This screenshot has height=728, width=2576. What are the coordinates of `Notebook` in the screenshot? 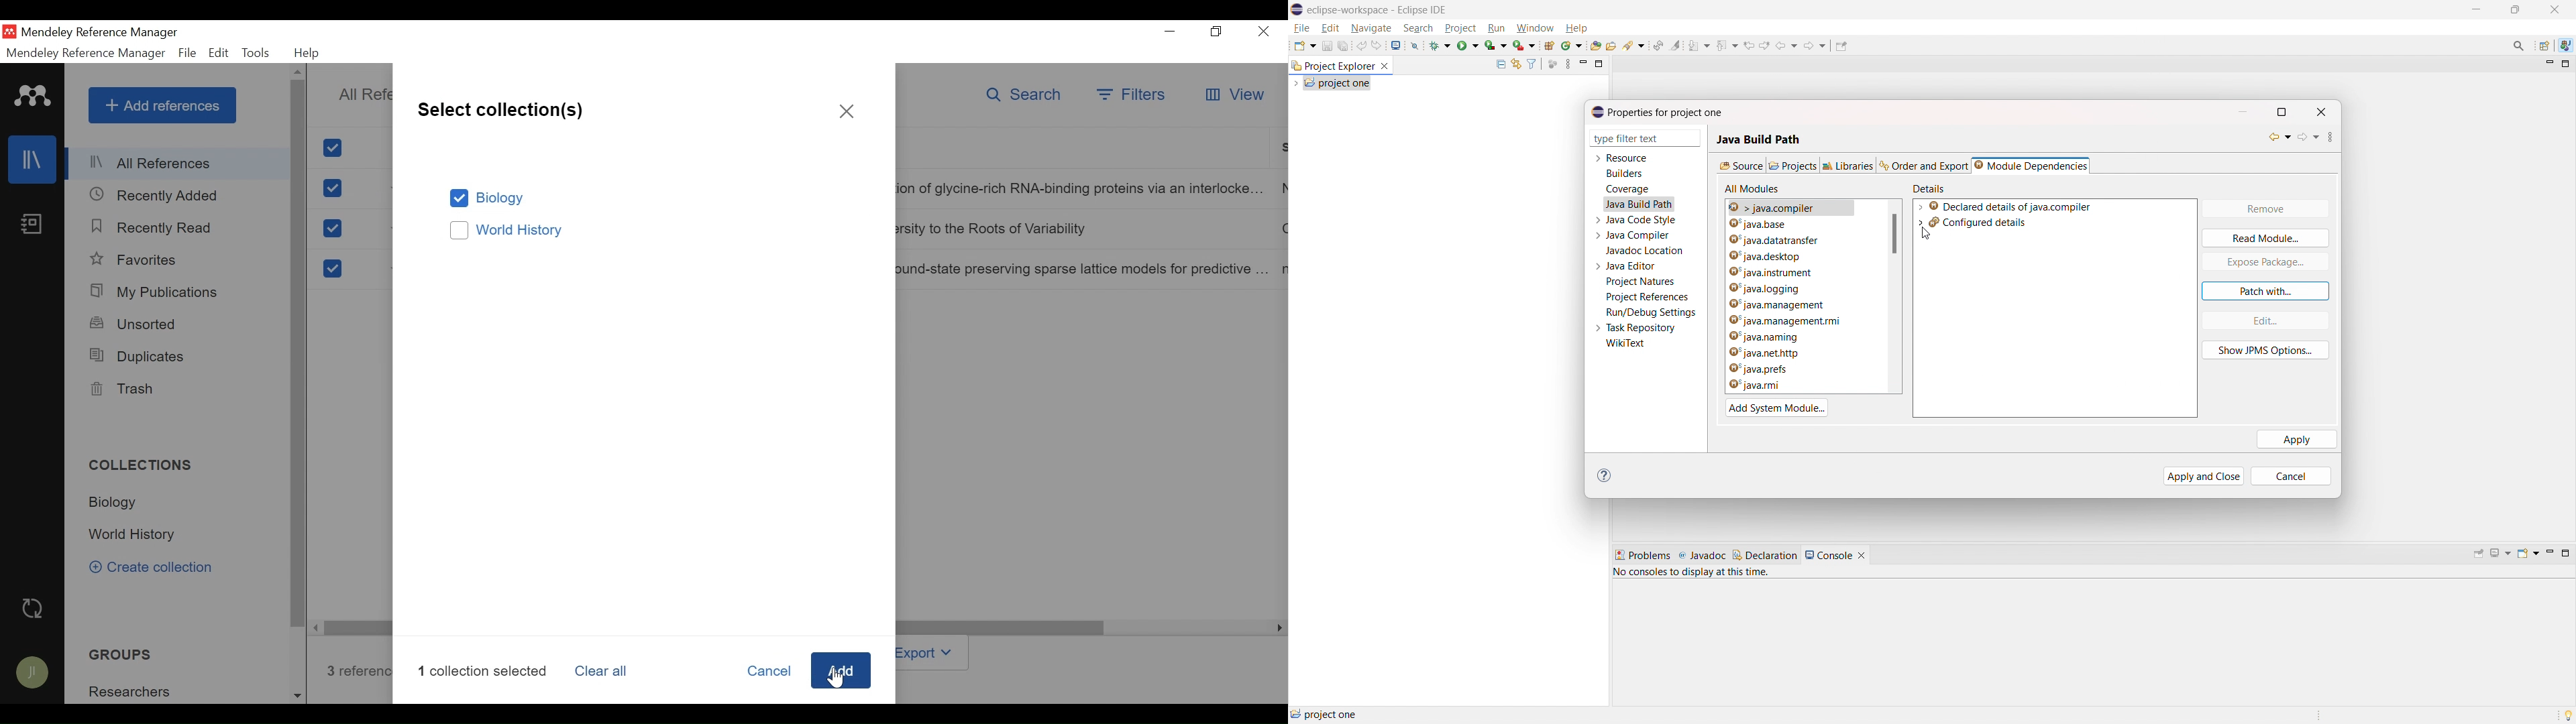 It's located at (32, 225).